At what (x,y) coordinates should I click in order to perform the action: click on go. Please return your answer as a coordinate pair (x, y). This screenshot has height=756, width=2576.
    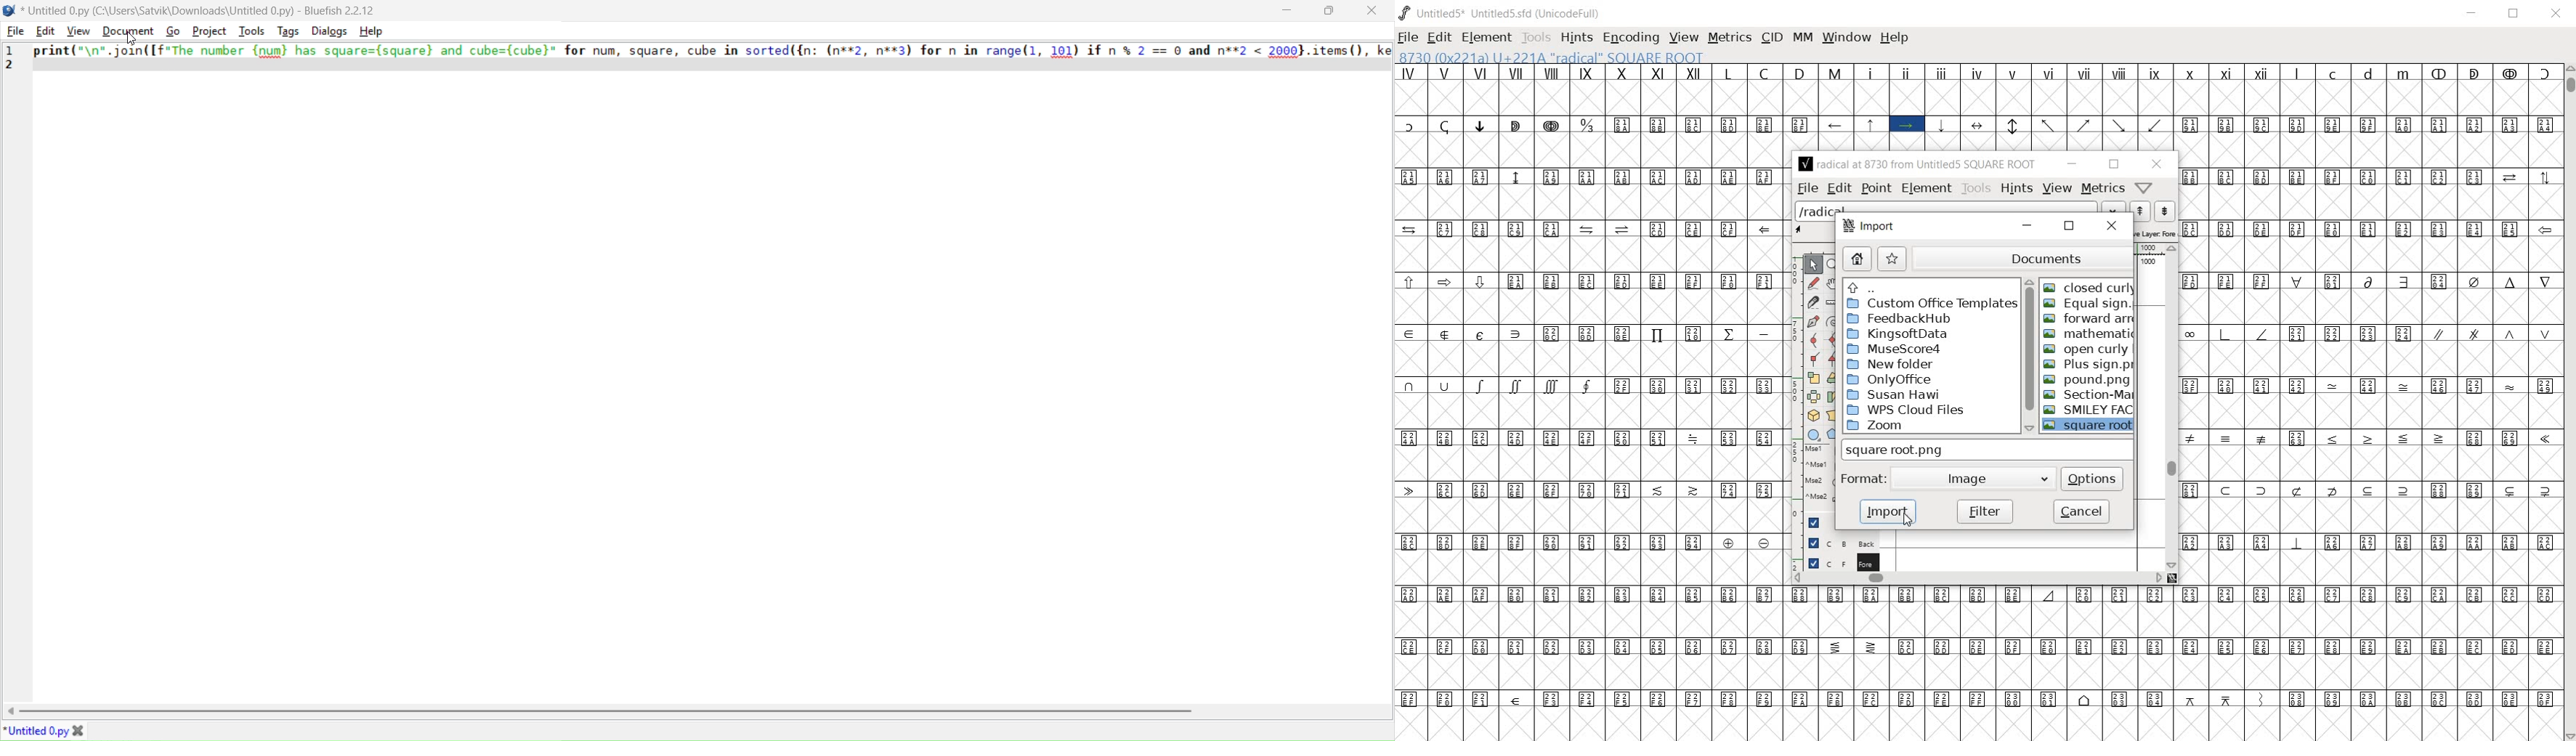
    Looking at the image, I should click on (172, 31).